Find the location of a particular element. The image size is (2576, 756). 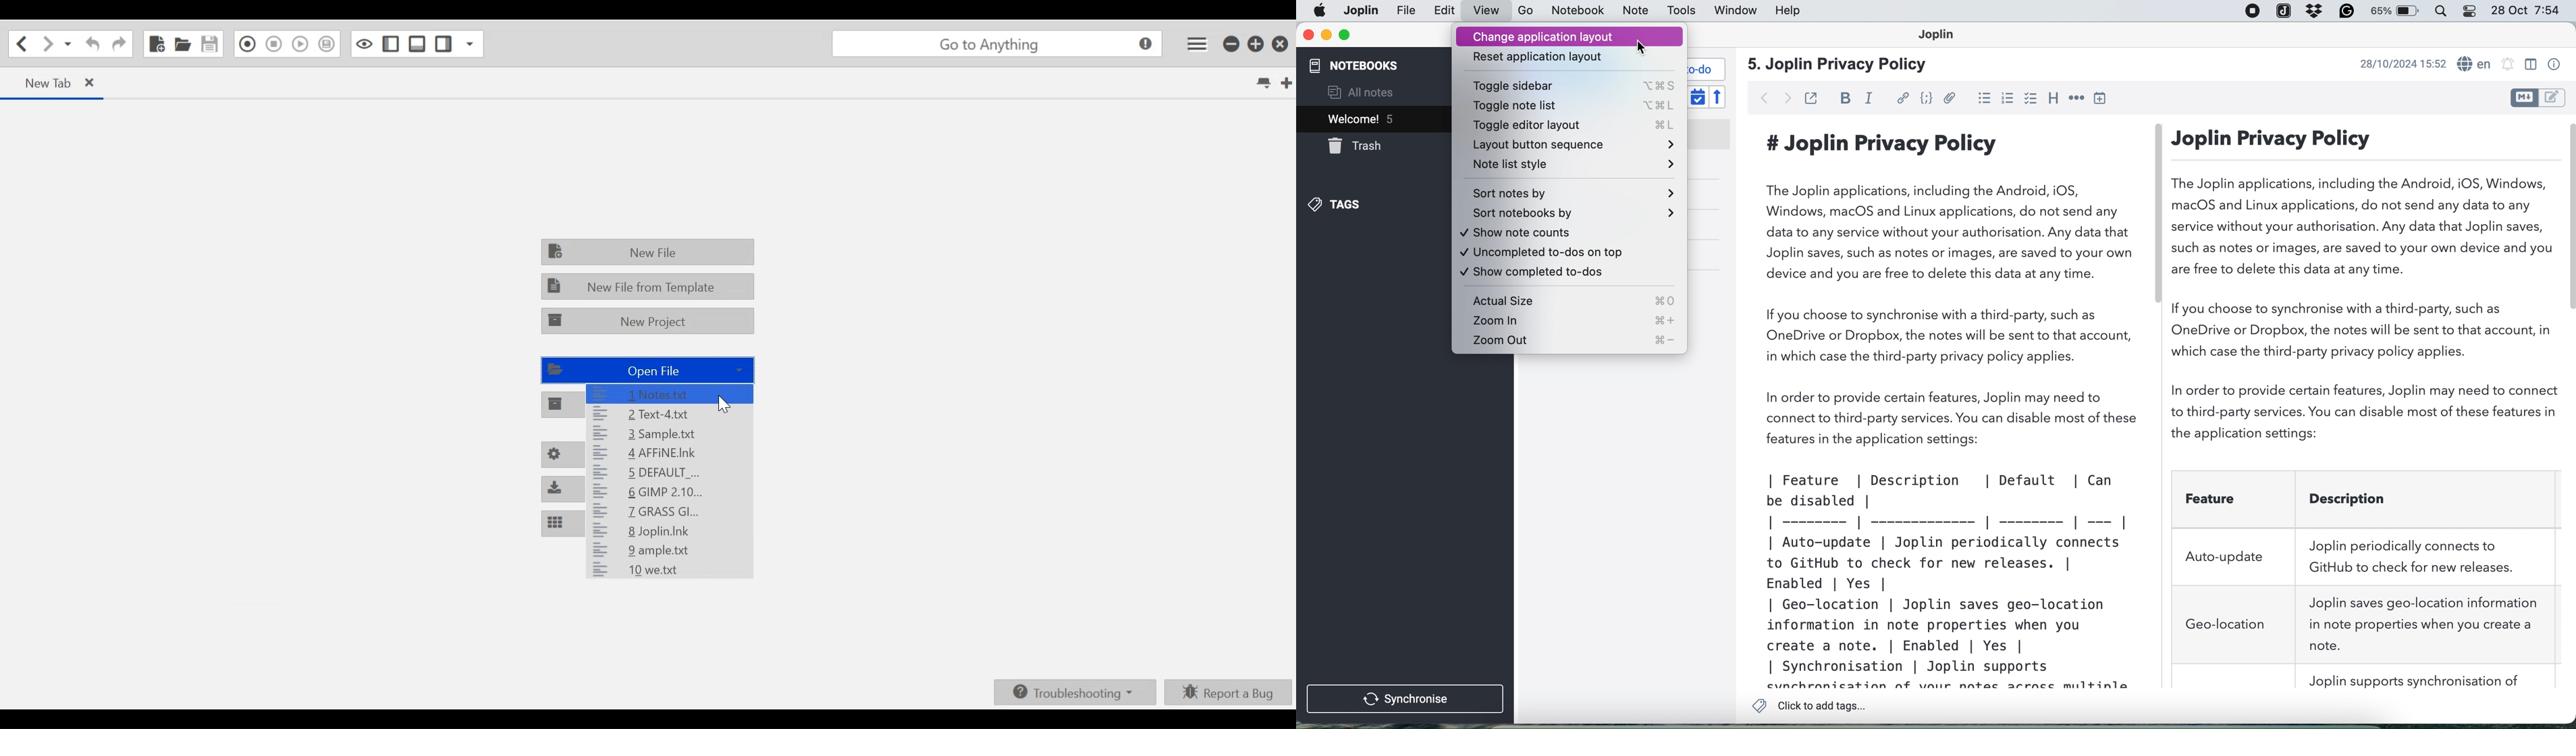

click to add tags is located at coordinates (1813, 706).